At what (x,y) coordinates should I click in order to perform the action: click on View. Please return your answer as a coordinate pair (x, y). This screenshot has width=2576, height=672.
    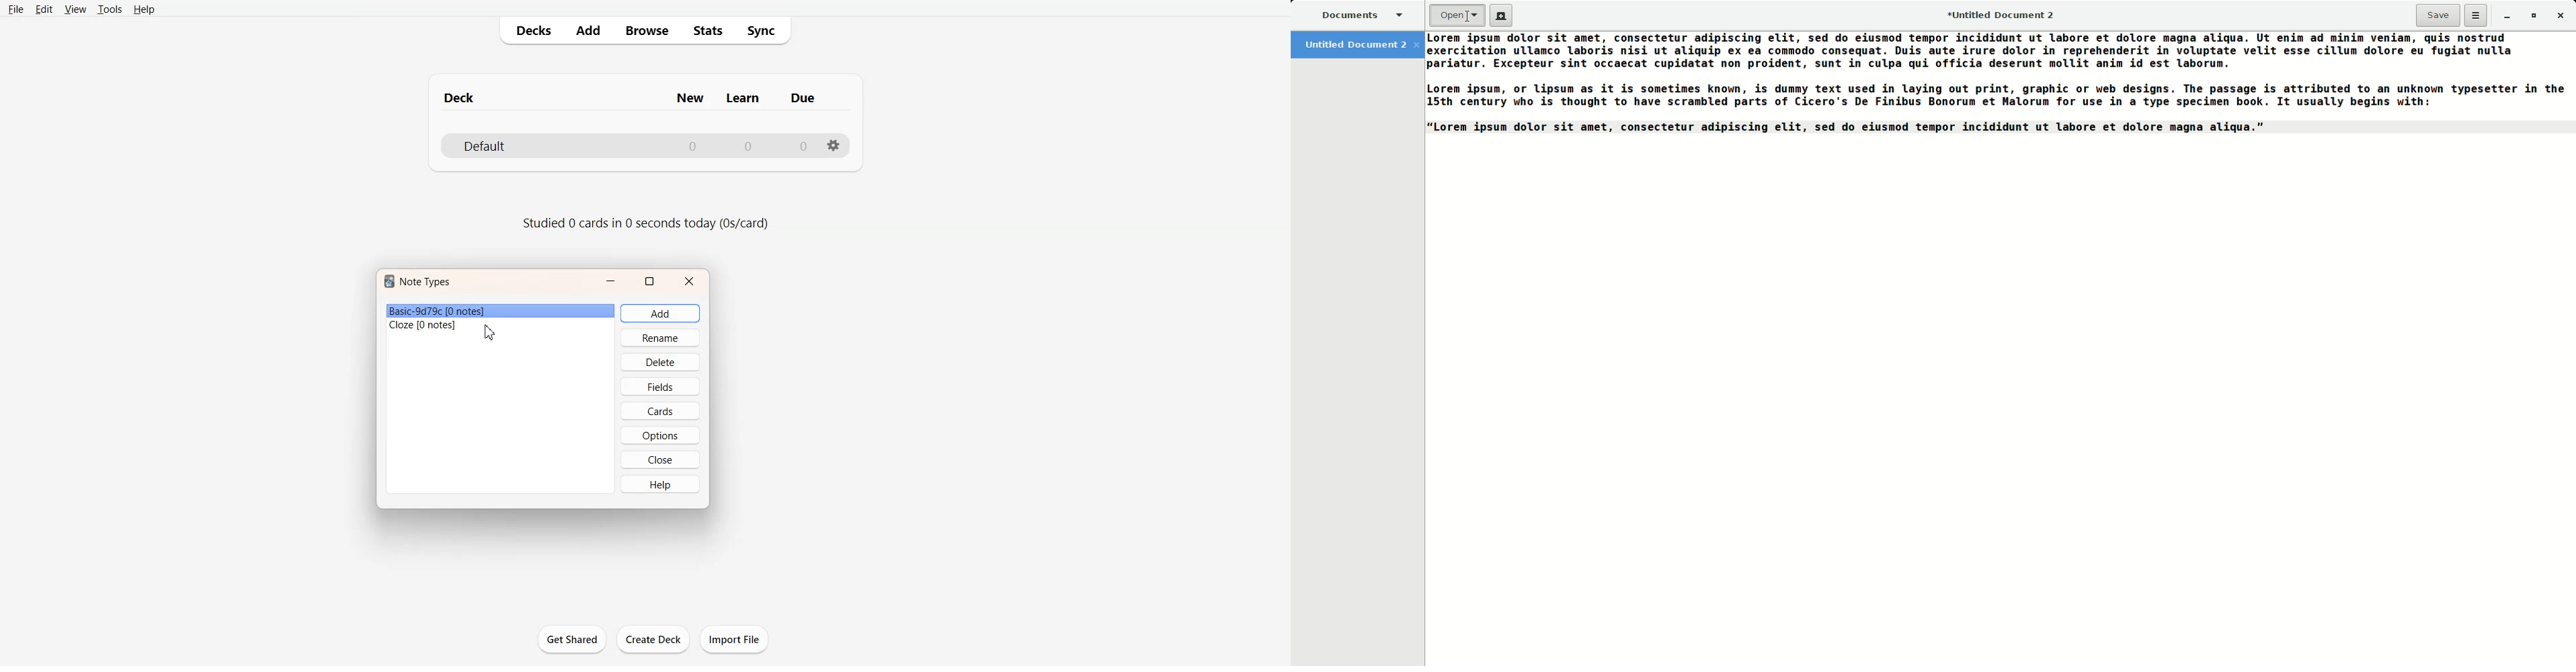
    Looking at the image, I should click on (75, 9).